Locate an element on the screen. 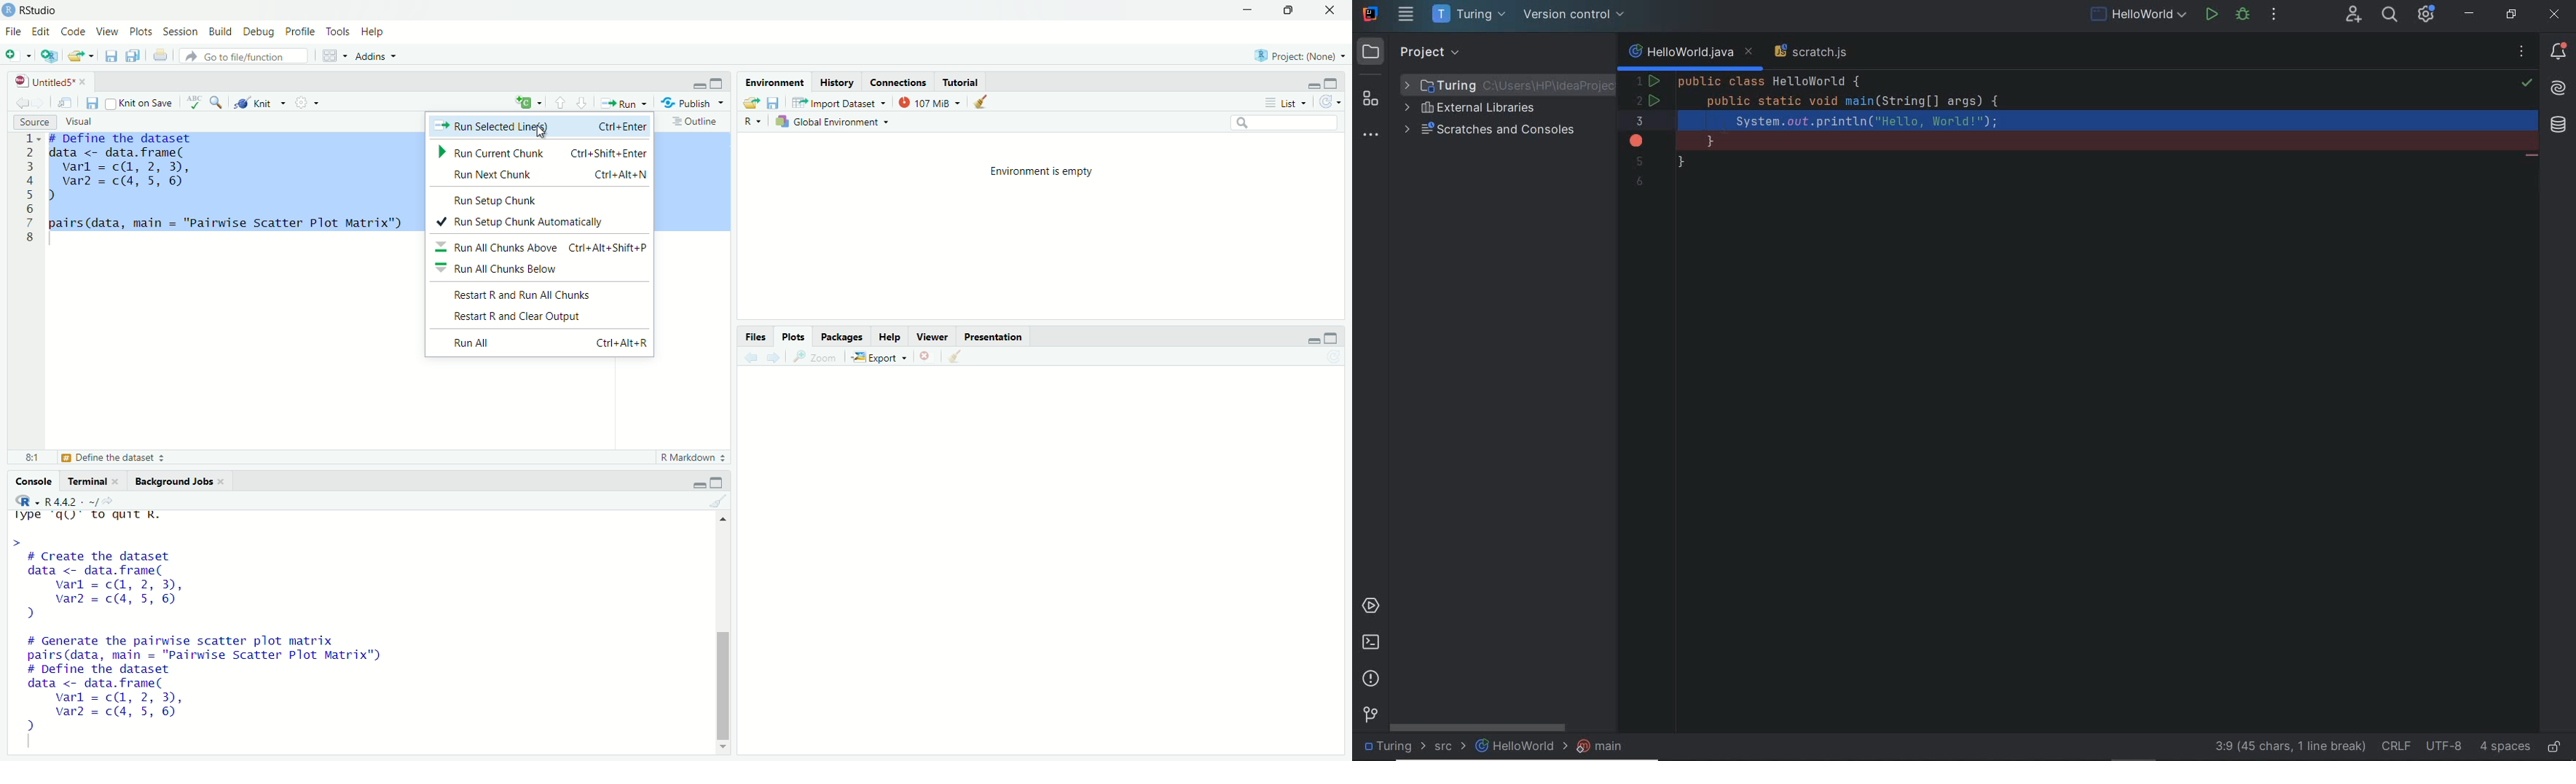  Code is located at coordinates (73, 32).